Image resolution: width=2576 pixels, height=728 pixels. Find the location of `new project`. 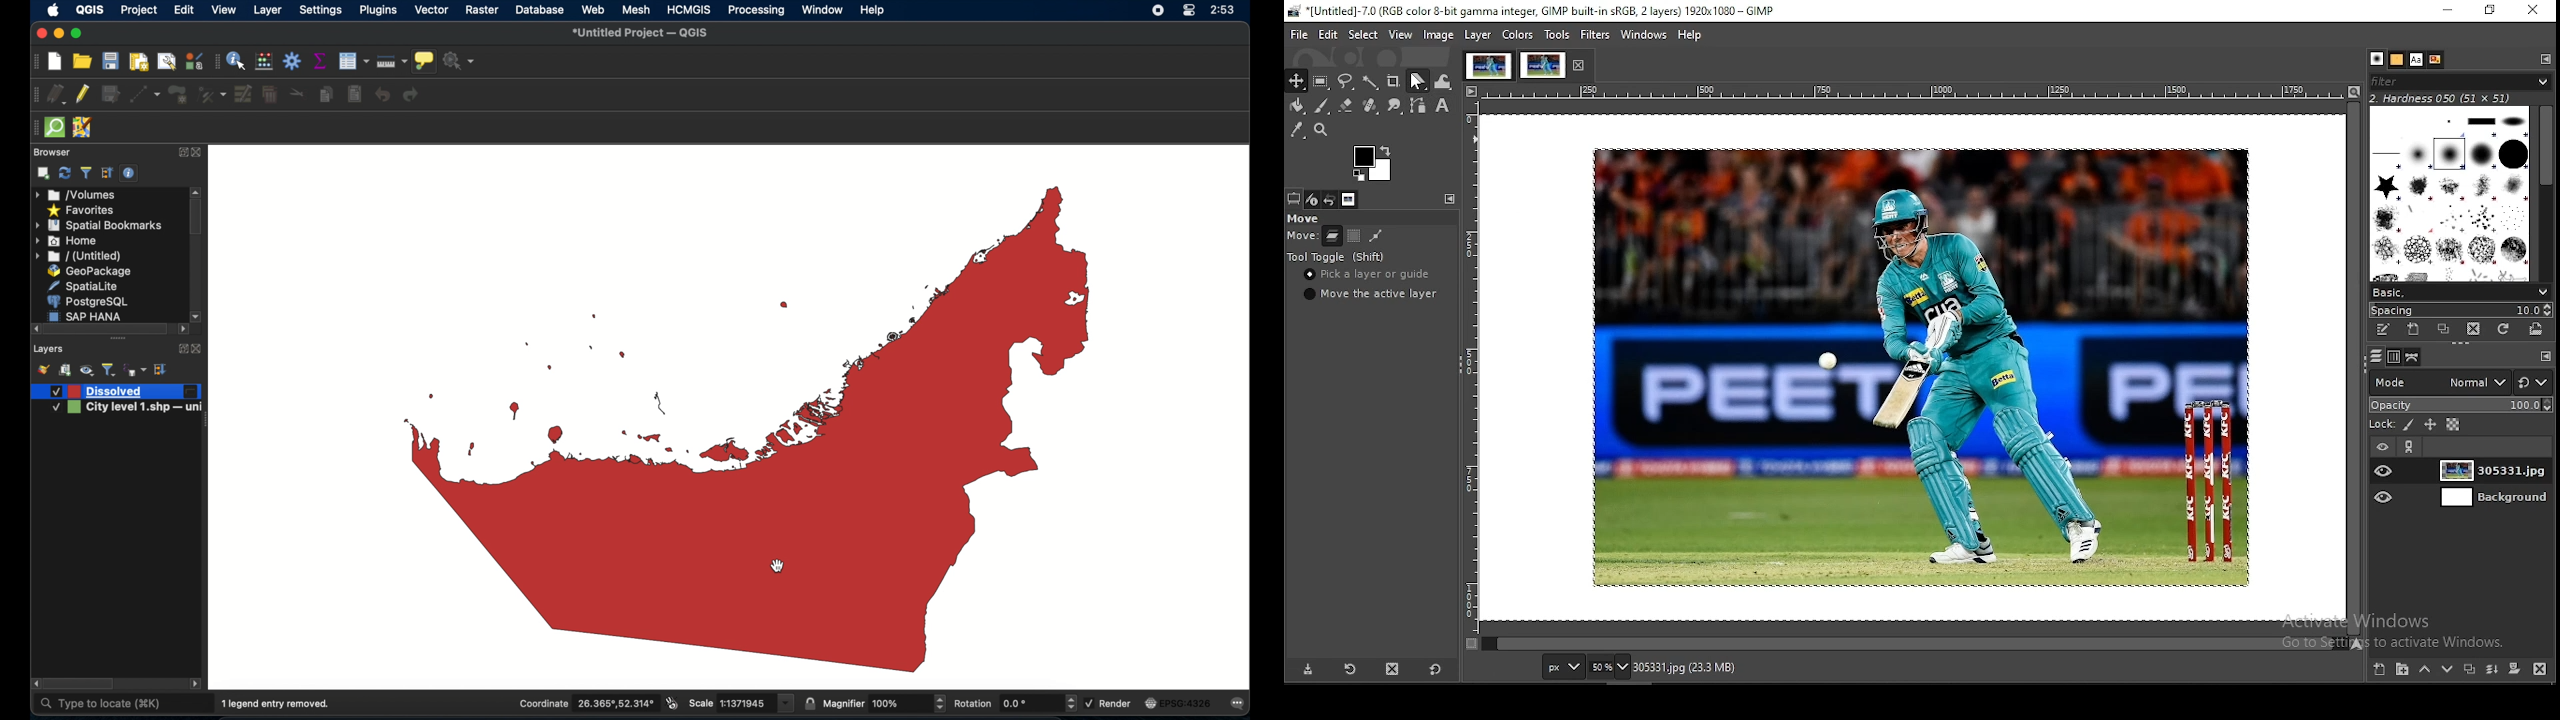

new project is located at coordinates (55, 62).